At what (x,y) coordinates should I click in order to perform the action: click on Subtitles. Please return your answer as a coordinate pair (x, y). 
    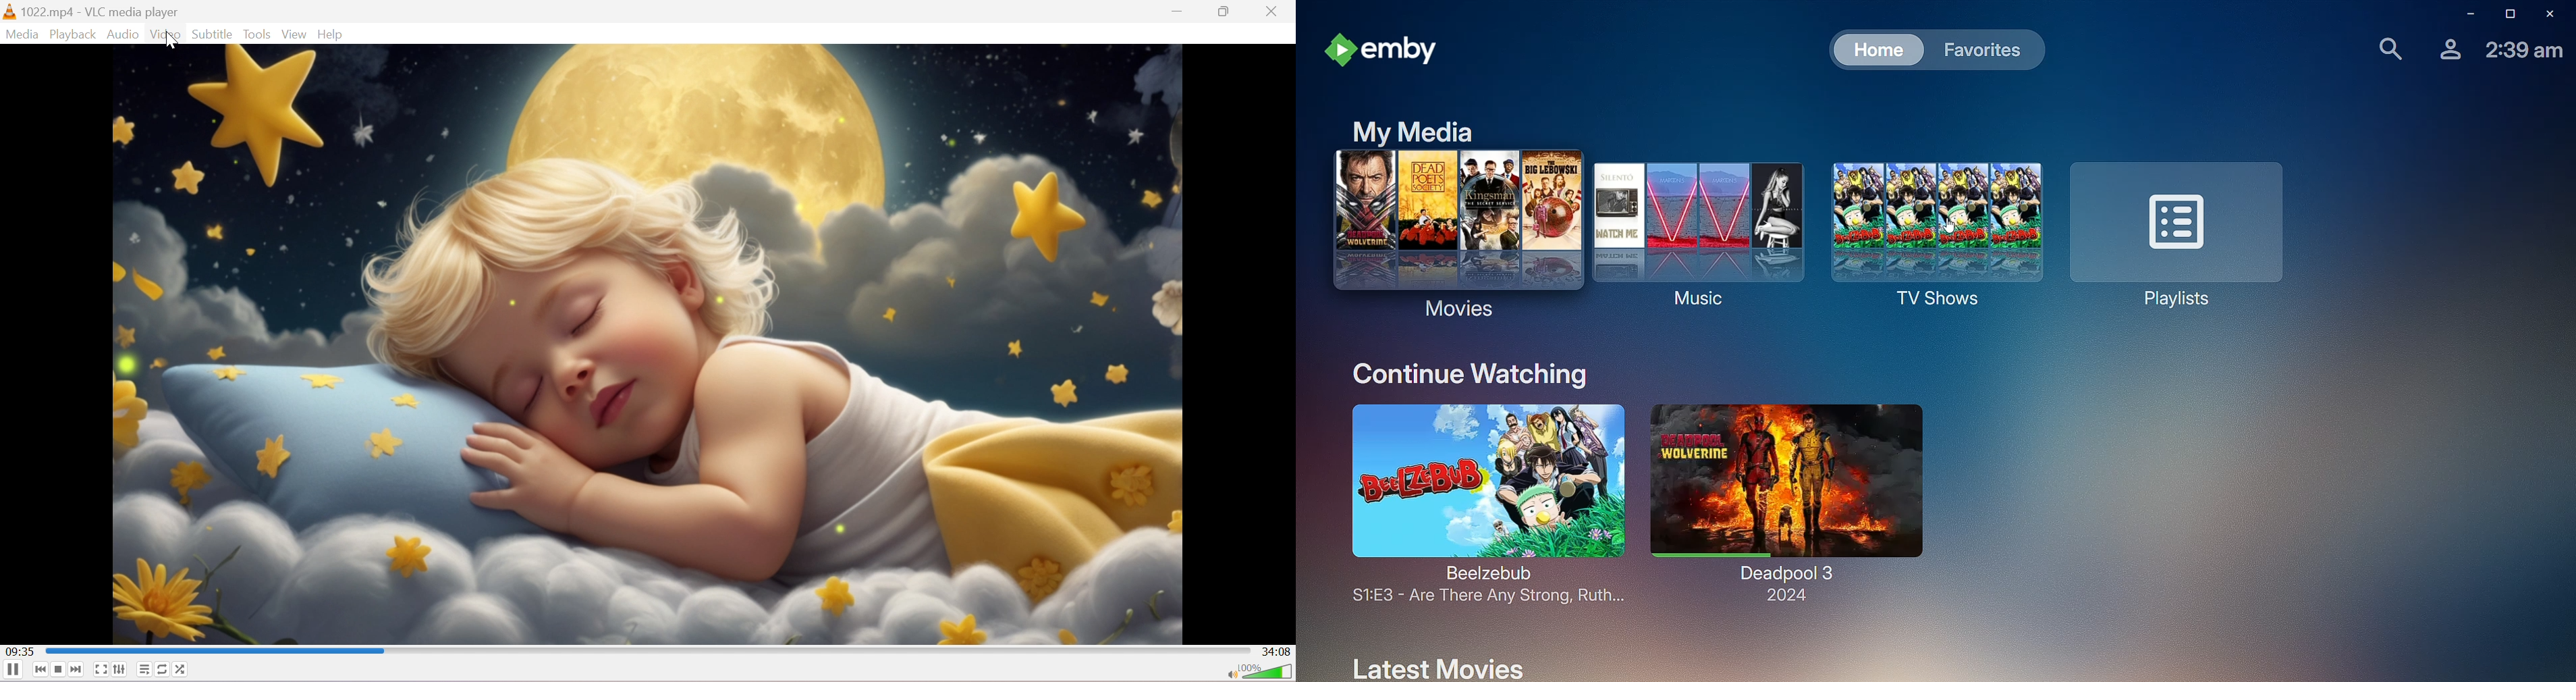
    Looking at the image, I should click on (213, 34).